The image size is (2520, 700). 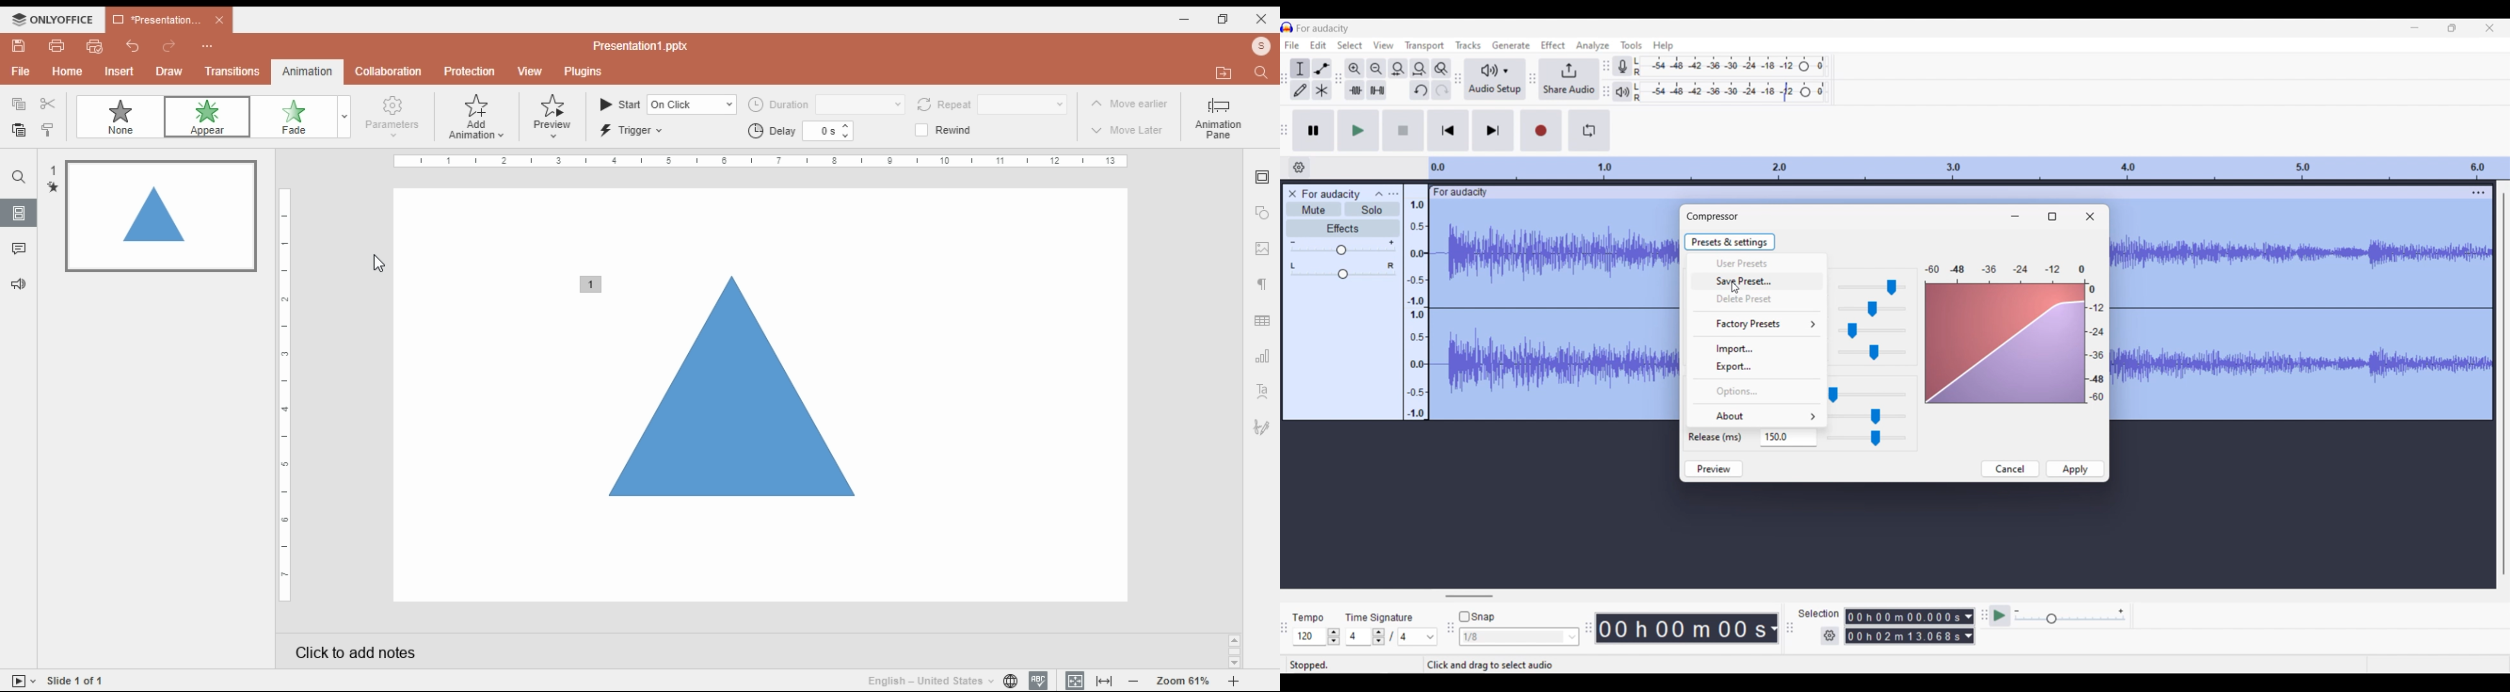 What do you see at coordinates (97, 45) in the screenshot?
I see `quick print` at bounding box center [97, 45].